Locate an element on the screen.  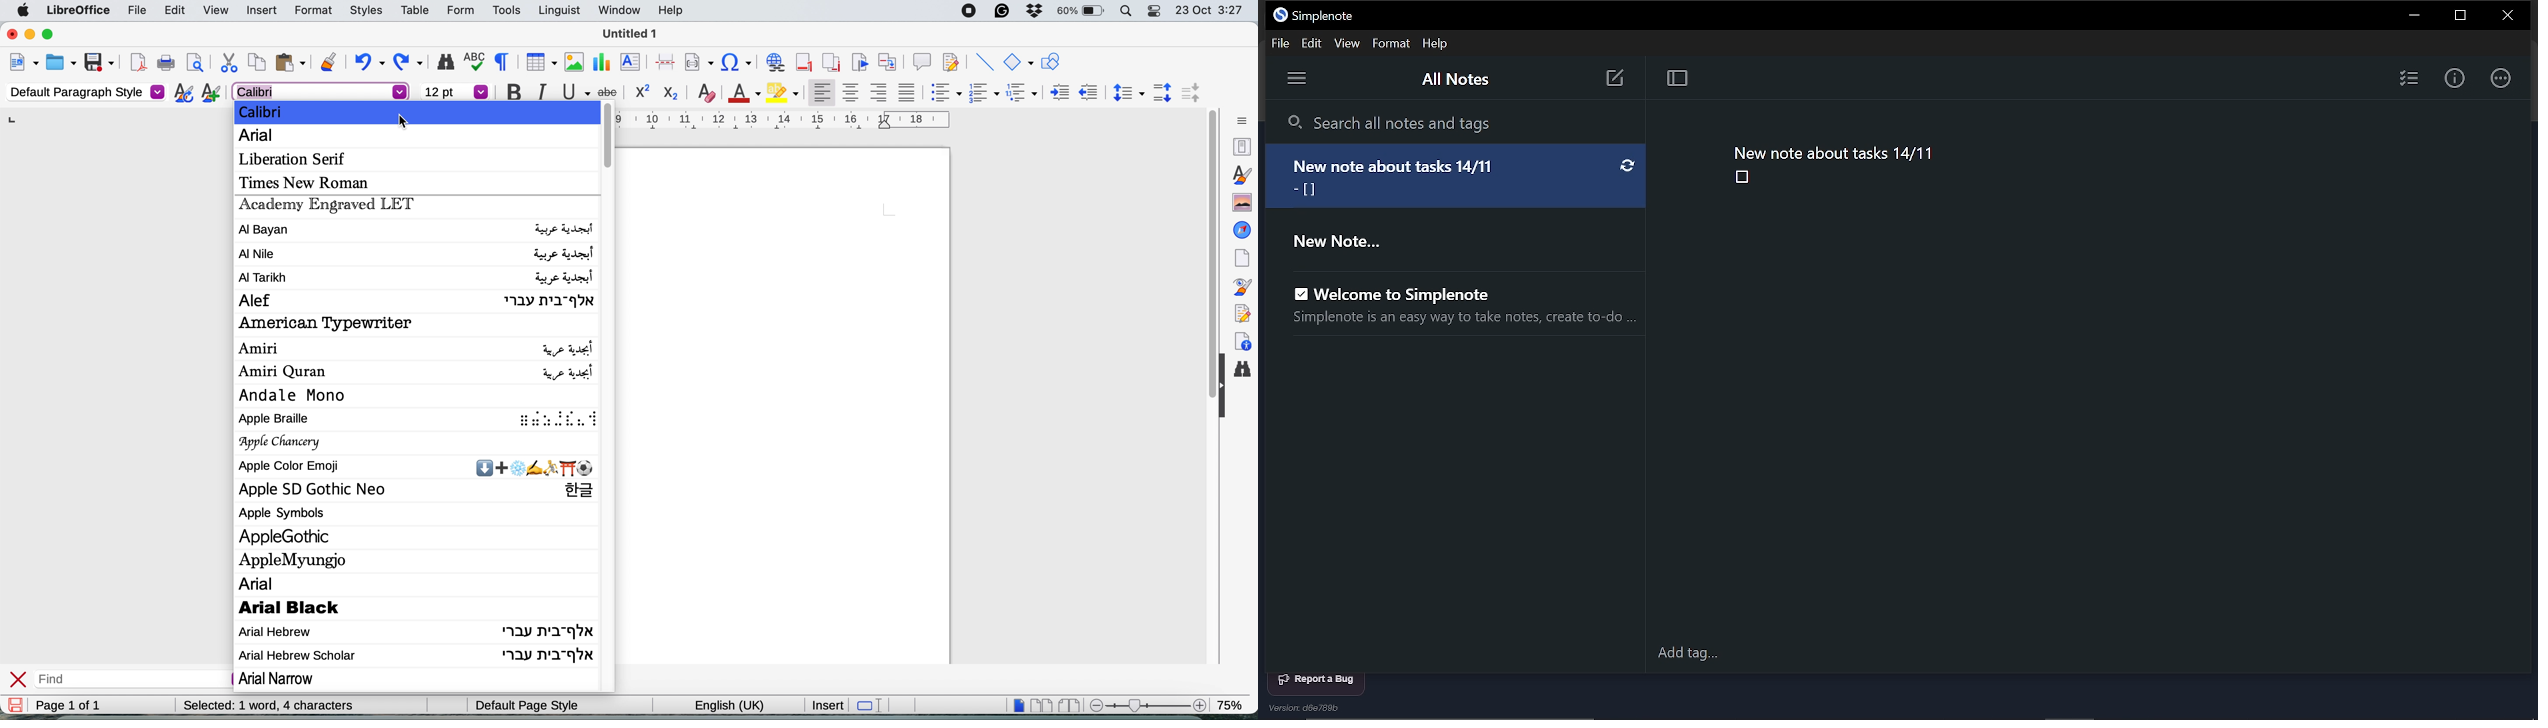
insert line is located at coordinates (985, 62).